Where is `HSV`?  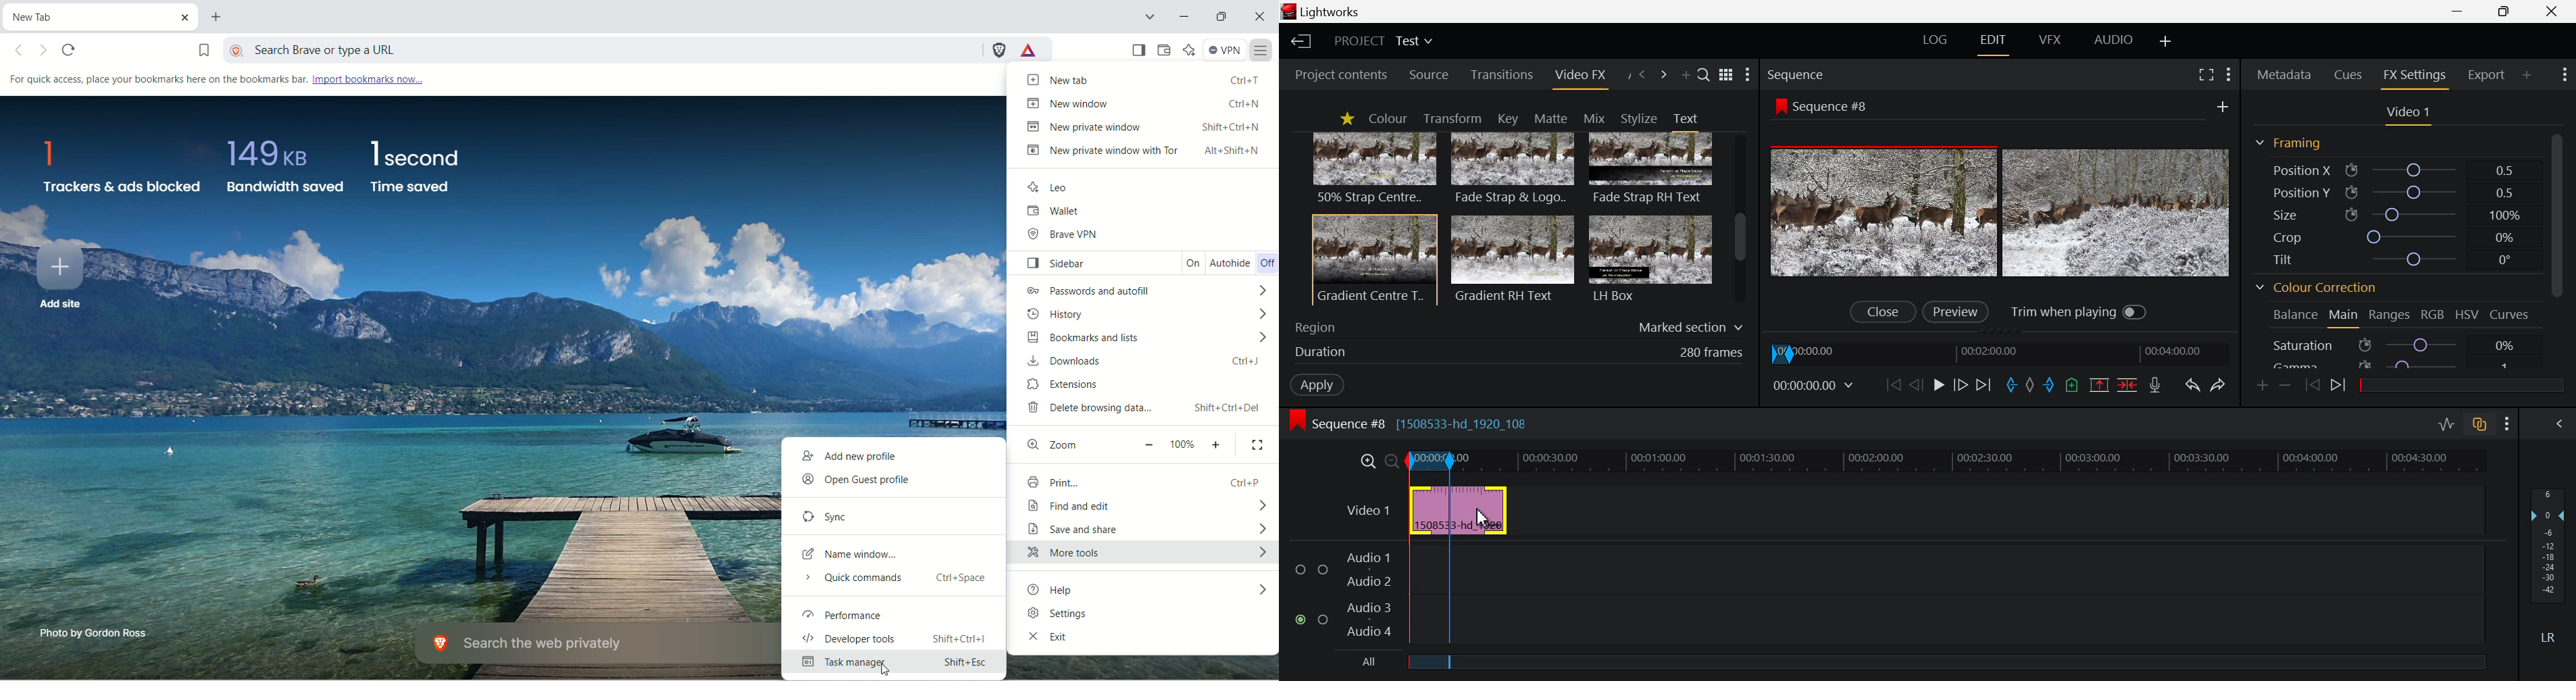 HSV is located at coordinates (2469, 316).